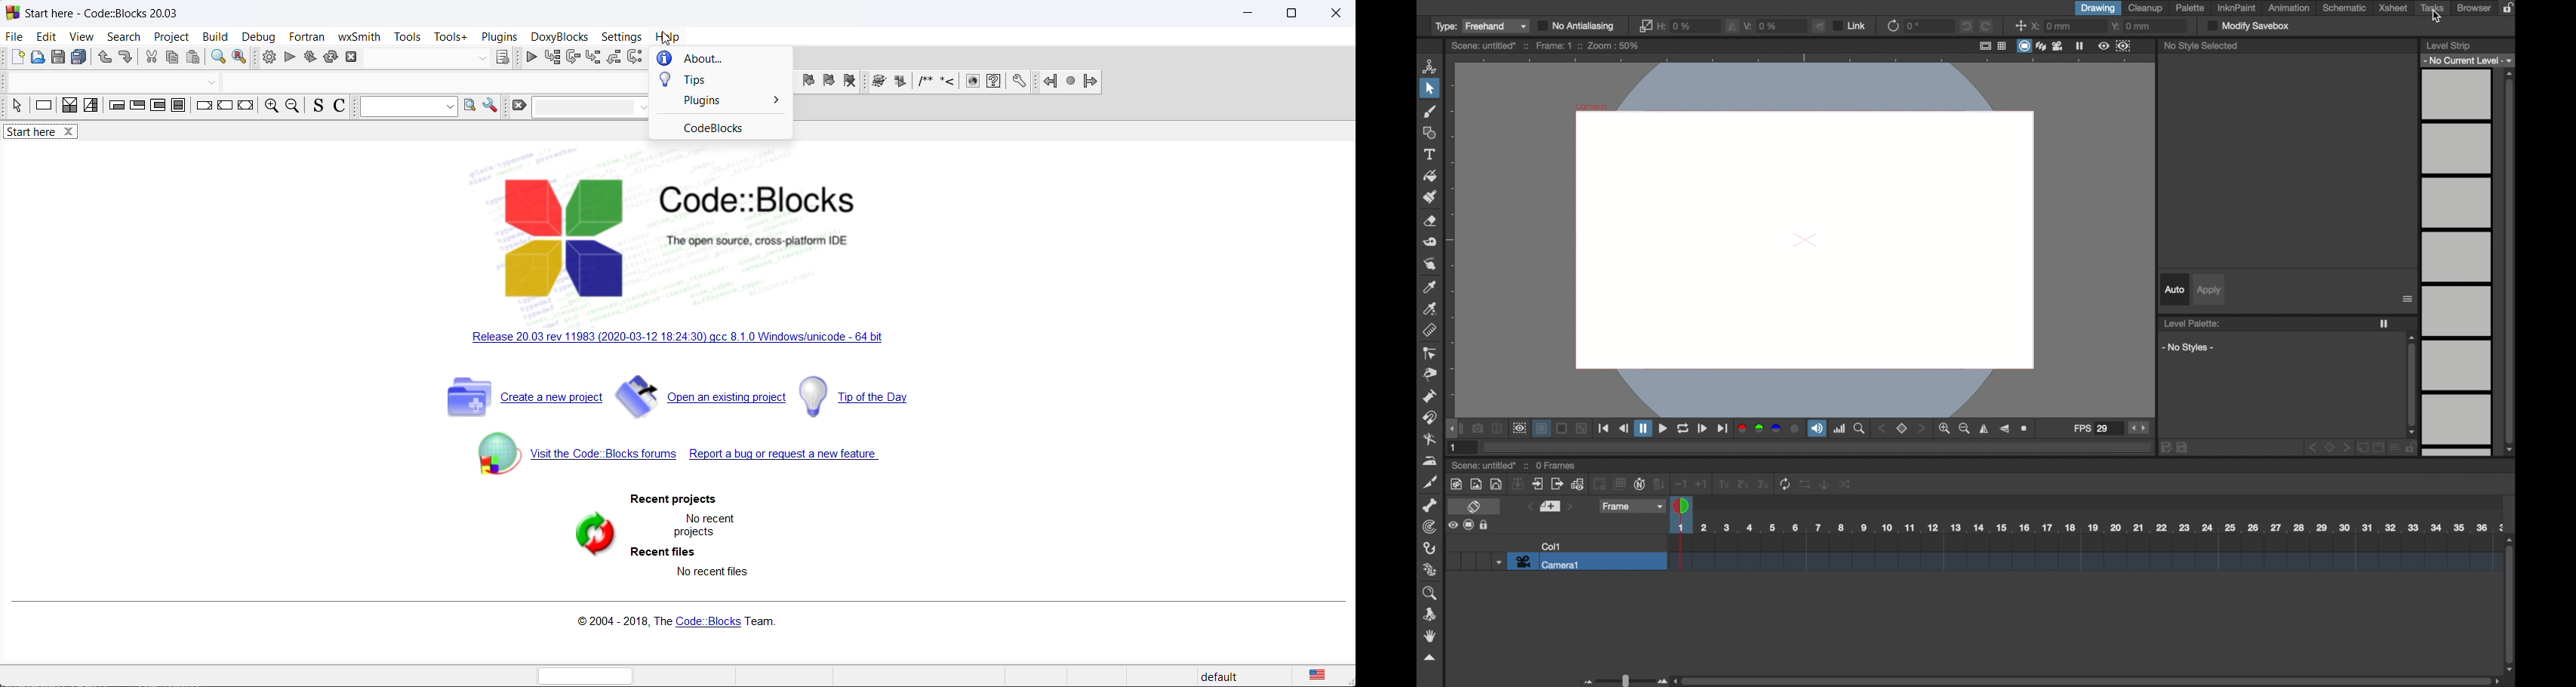 This screenshot has width=2576, height=700. What do you see at coordinates (1623, 427) in the screenshot?
I see `previous frame` at bounding box center [1623, 427].